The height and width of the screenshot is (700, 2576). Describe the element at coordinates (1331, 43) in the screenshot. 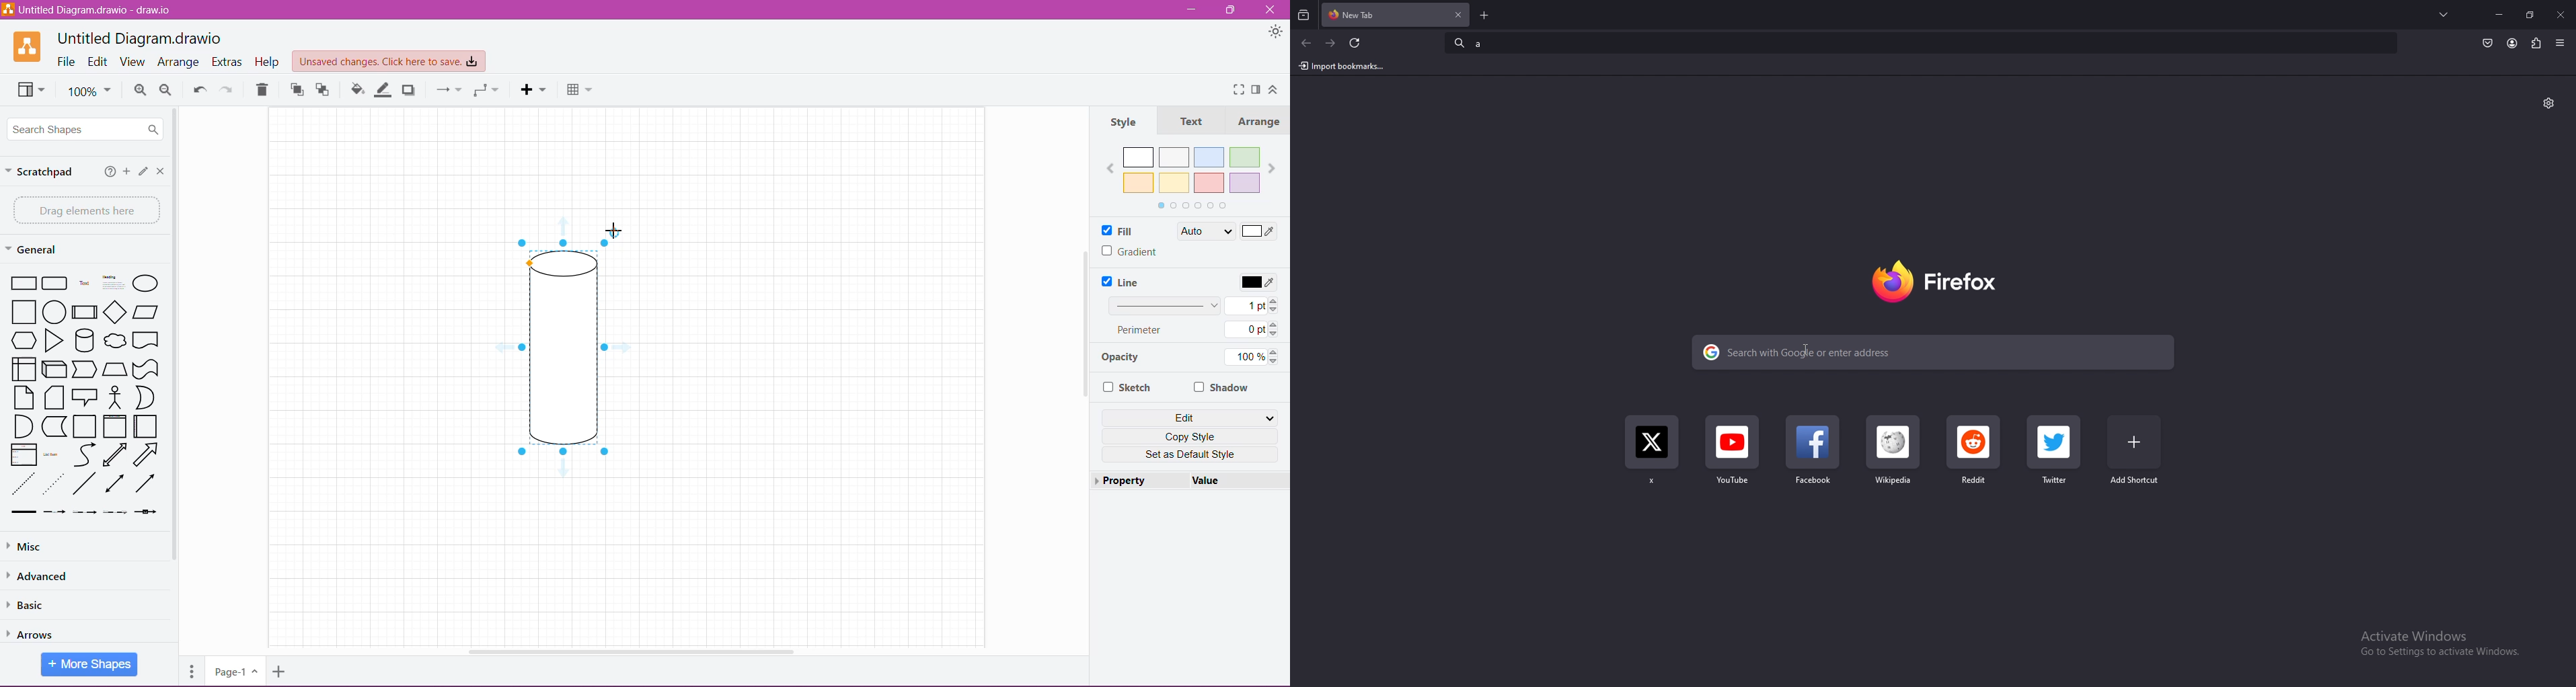

I see `forward` at that location.